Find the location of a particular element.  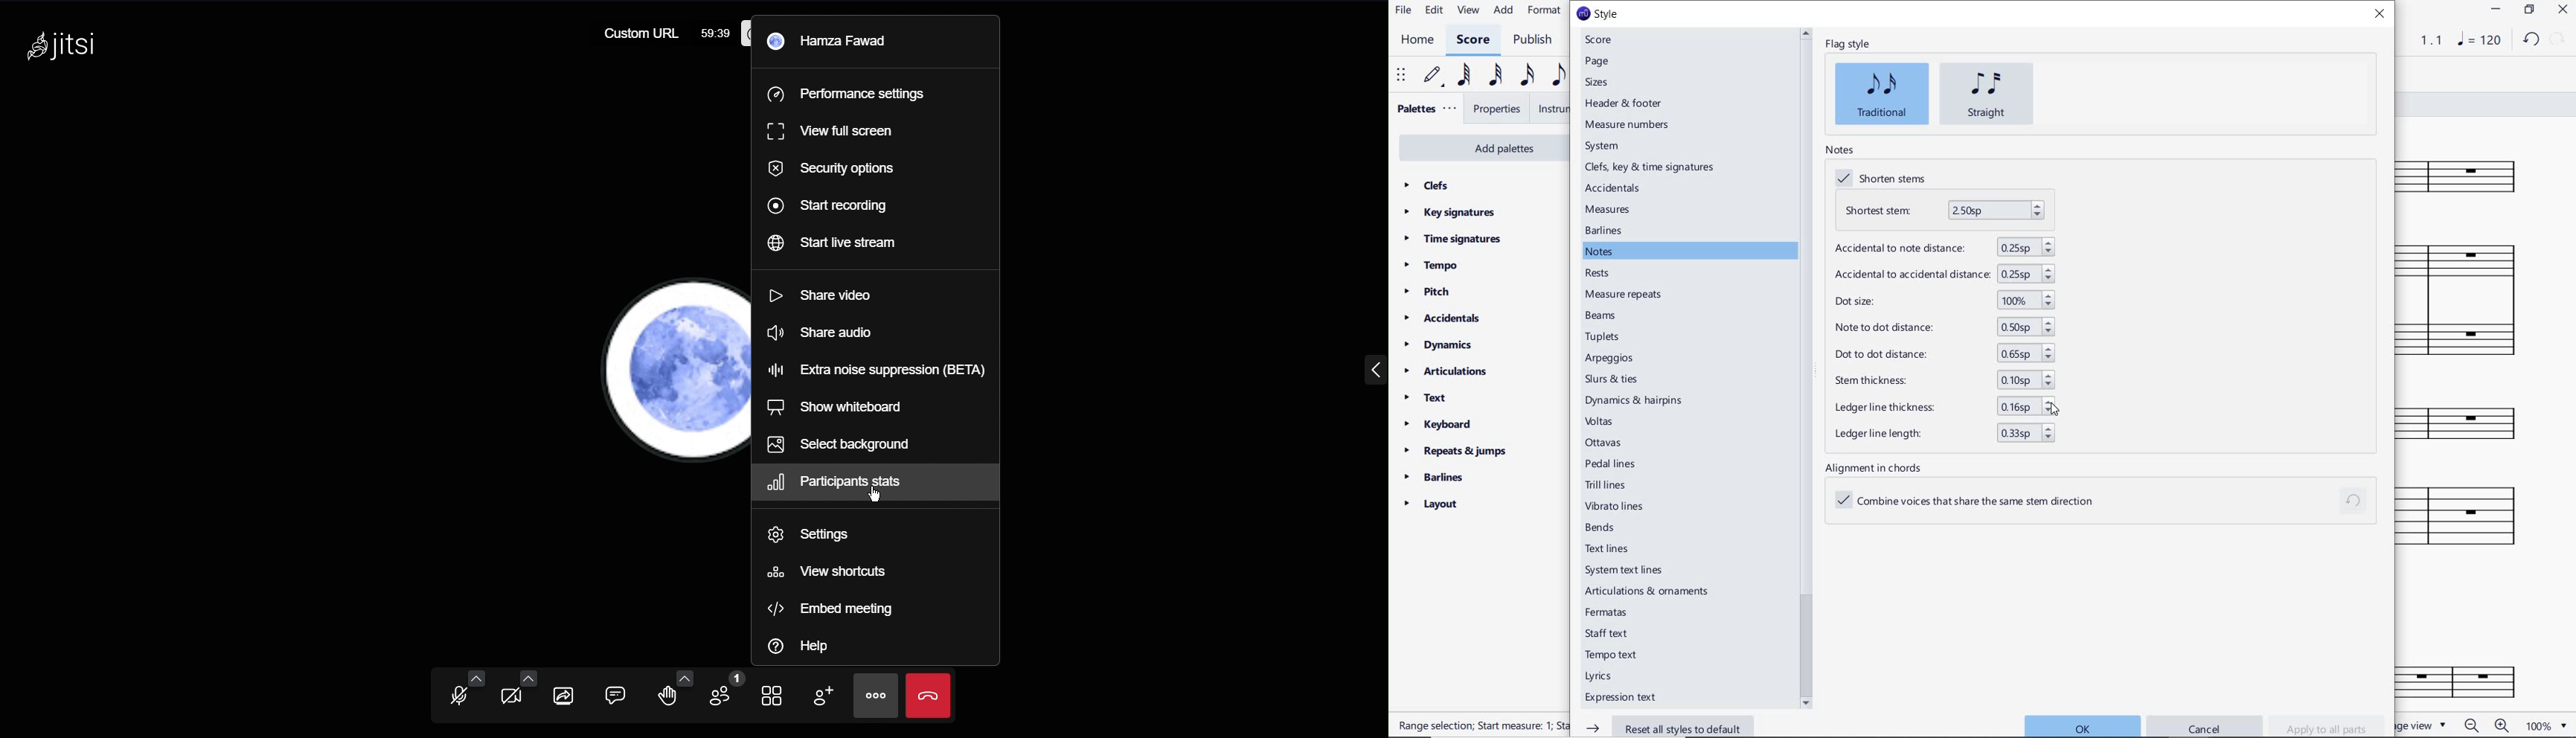

dot to dot distance is located at coordinates (1941, 354).